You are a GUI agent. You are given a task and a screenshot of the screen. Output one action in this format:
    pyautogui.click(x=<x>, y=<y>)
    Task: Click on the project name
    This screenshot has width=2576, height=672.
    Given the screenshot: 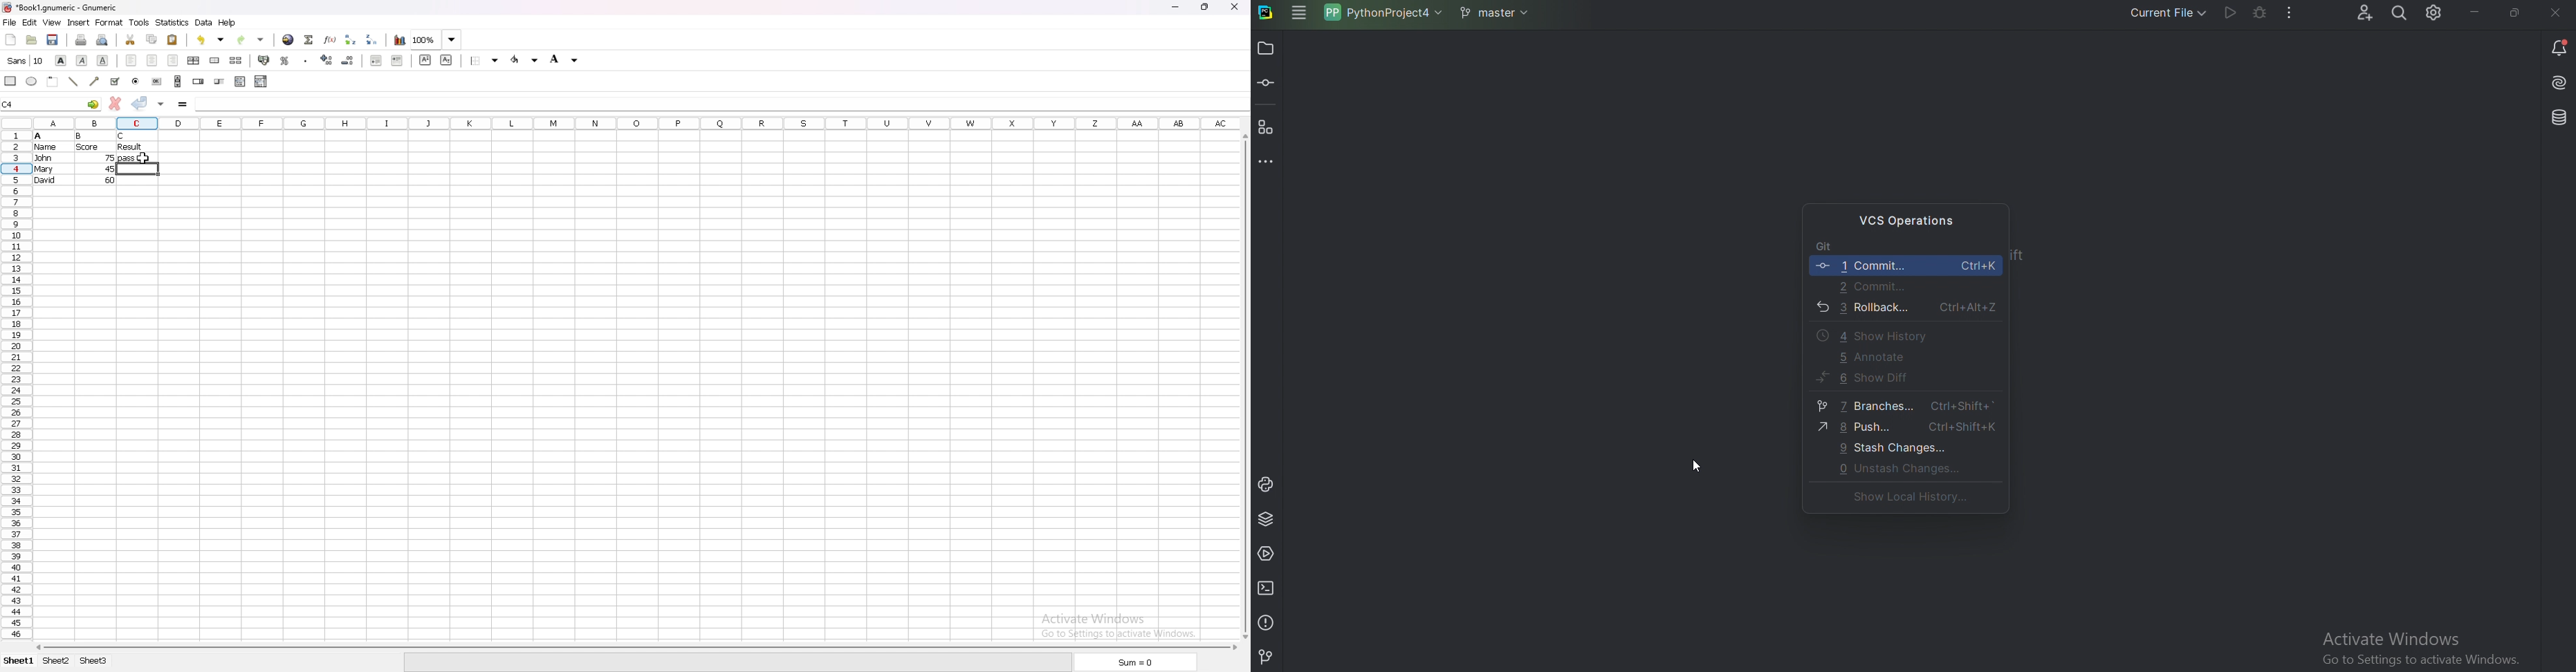 What is the action you would take?
    pyautogui.click(x=1382, y=15)
    